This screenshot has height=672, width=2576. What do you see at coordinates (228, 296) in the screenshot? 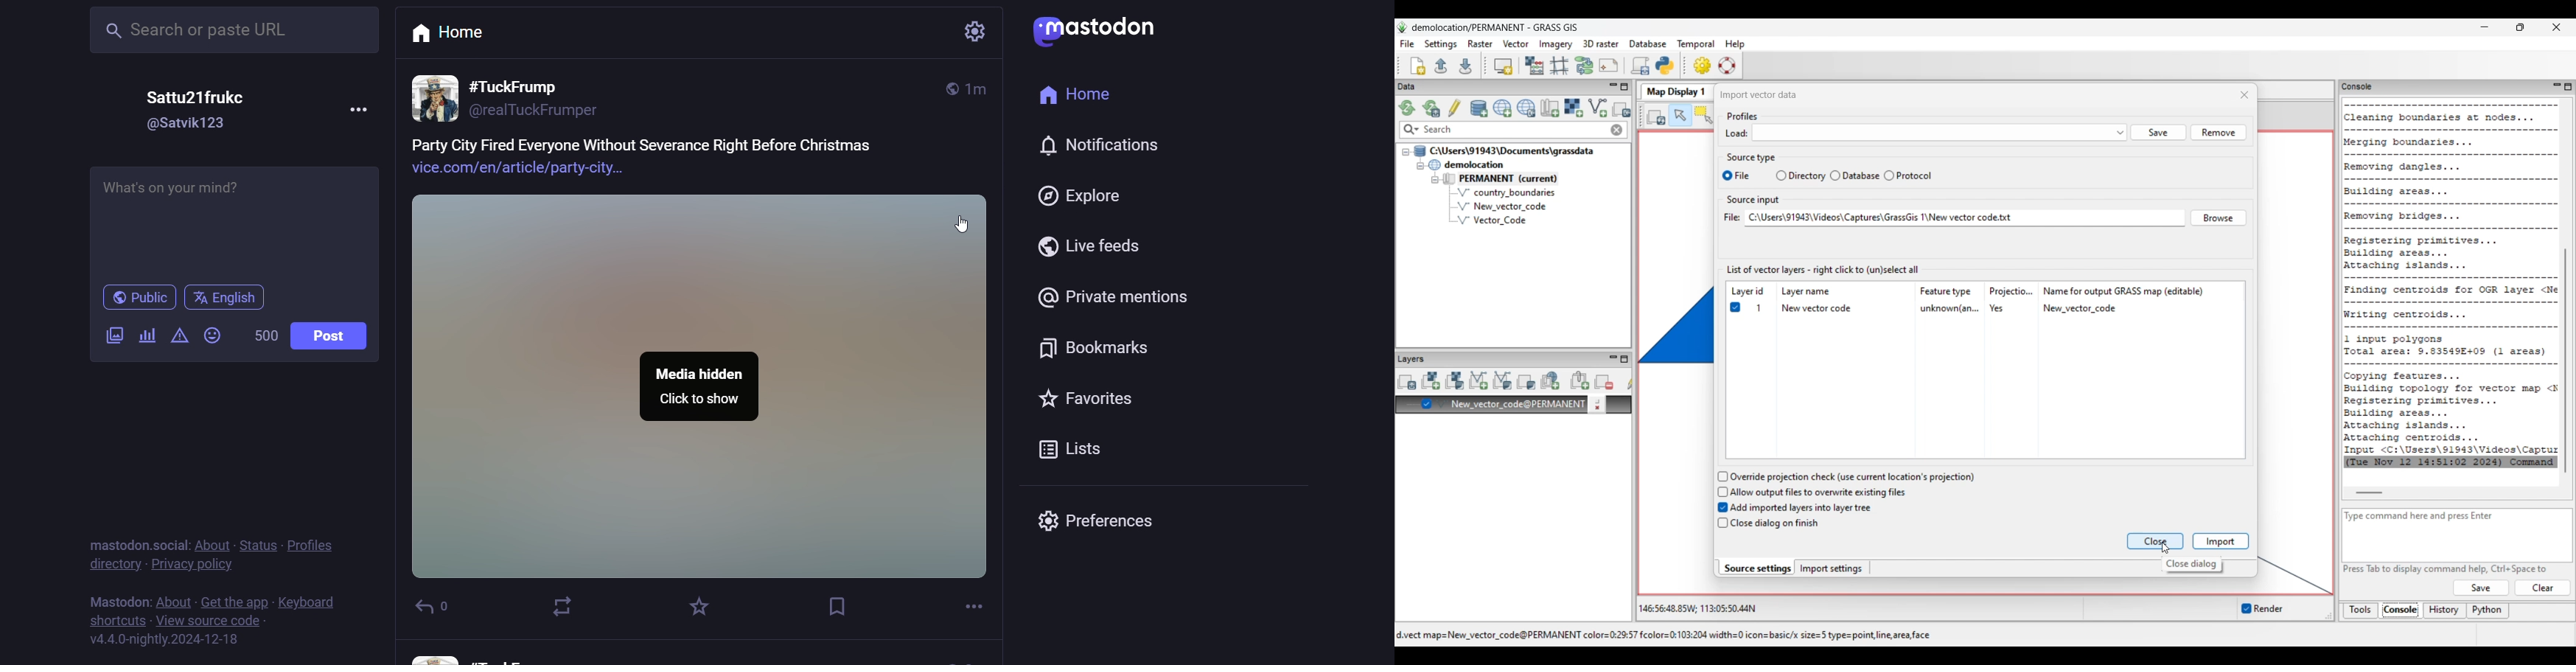
I see `Language` at bounding box center [228, 296].